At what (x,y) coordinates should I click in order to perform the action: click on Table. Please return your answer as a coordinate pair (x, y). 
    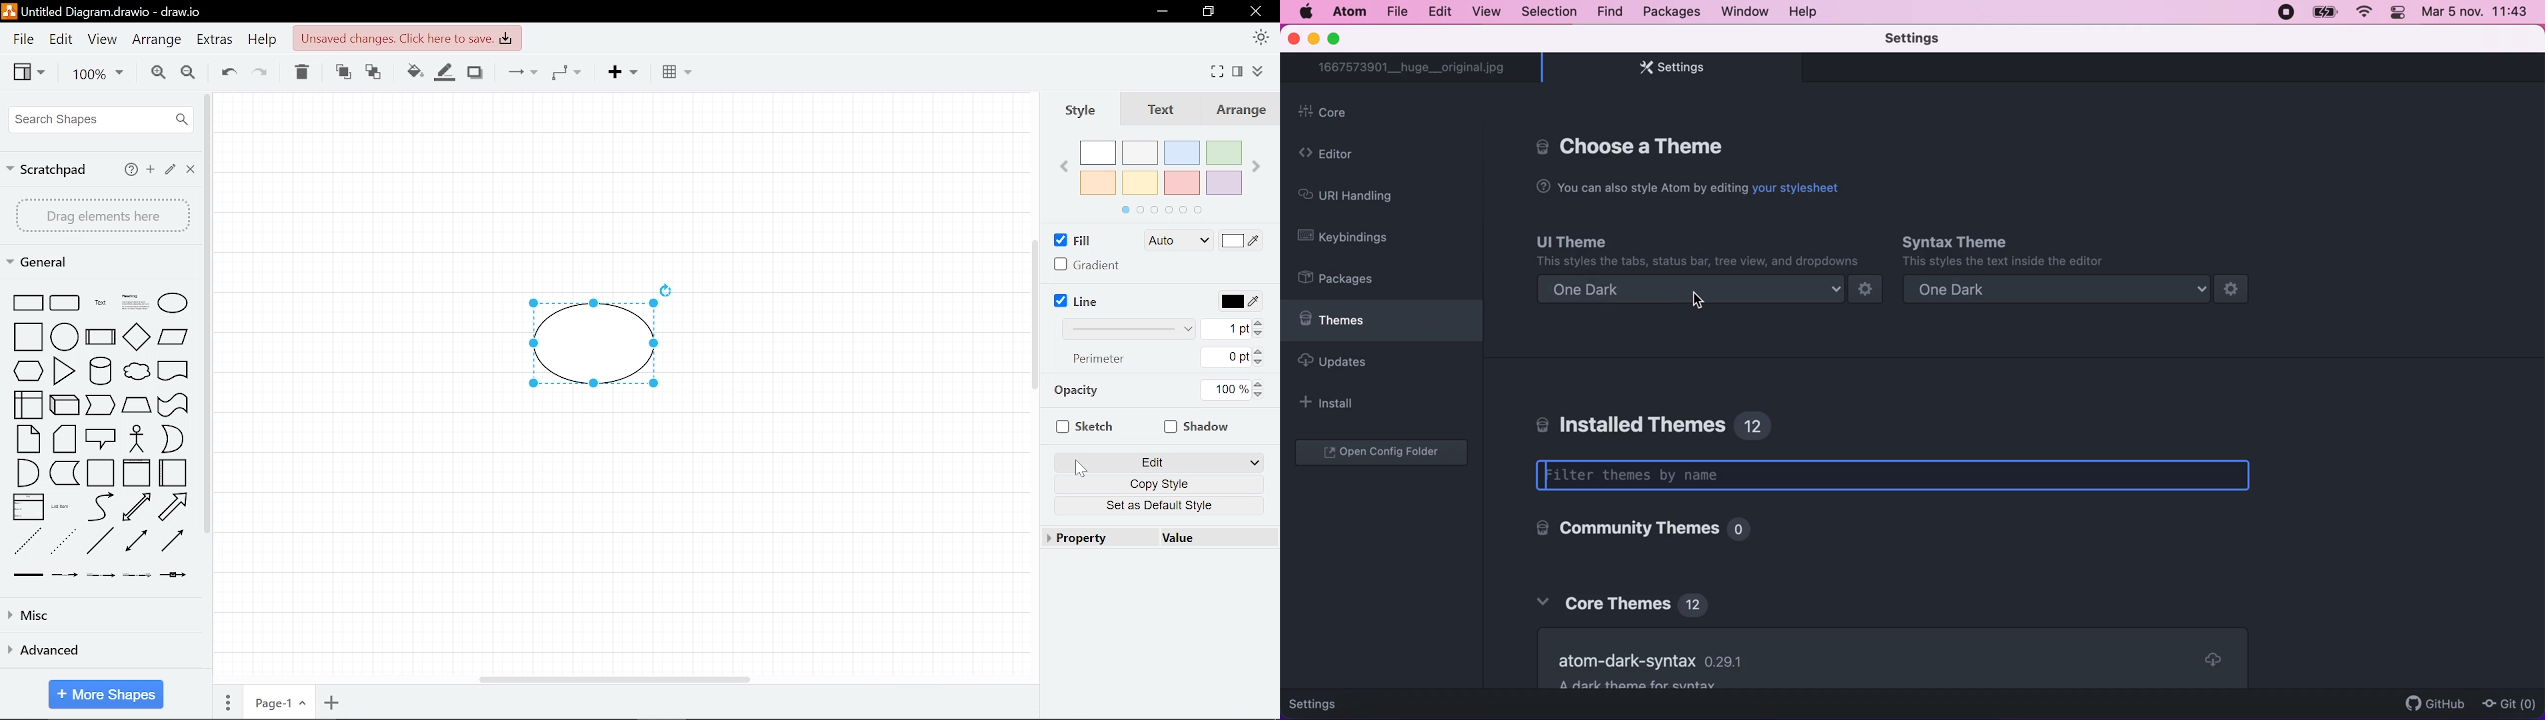
    Looking at the image, I should click on (678, 71).